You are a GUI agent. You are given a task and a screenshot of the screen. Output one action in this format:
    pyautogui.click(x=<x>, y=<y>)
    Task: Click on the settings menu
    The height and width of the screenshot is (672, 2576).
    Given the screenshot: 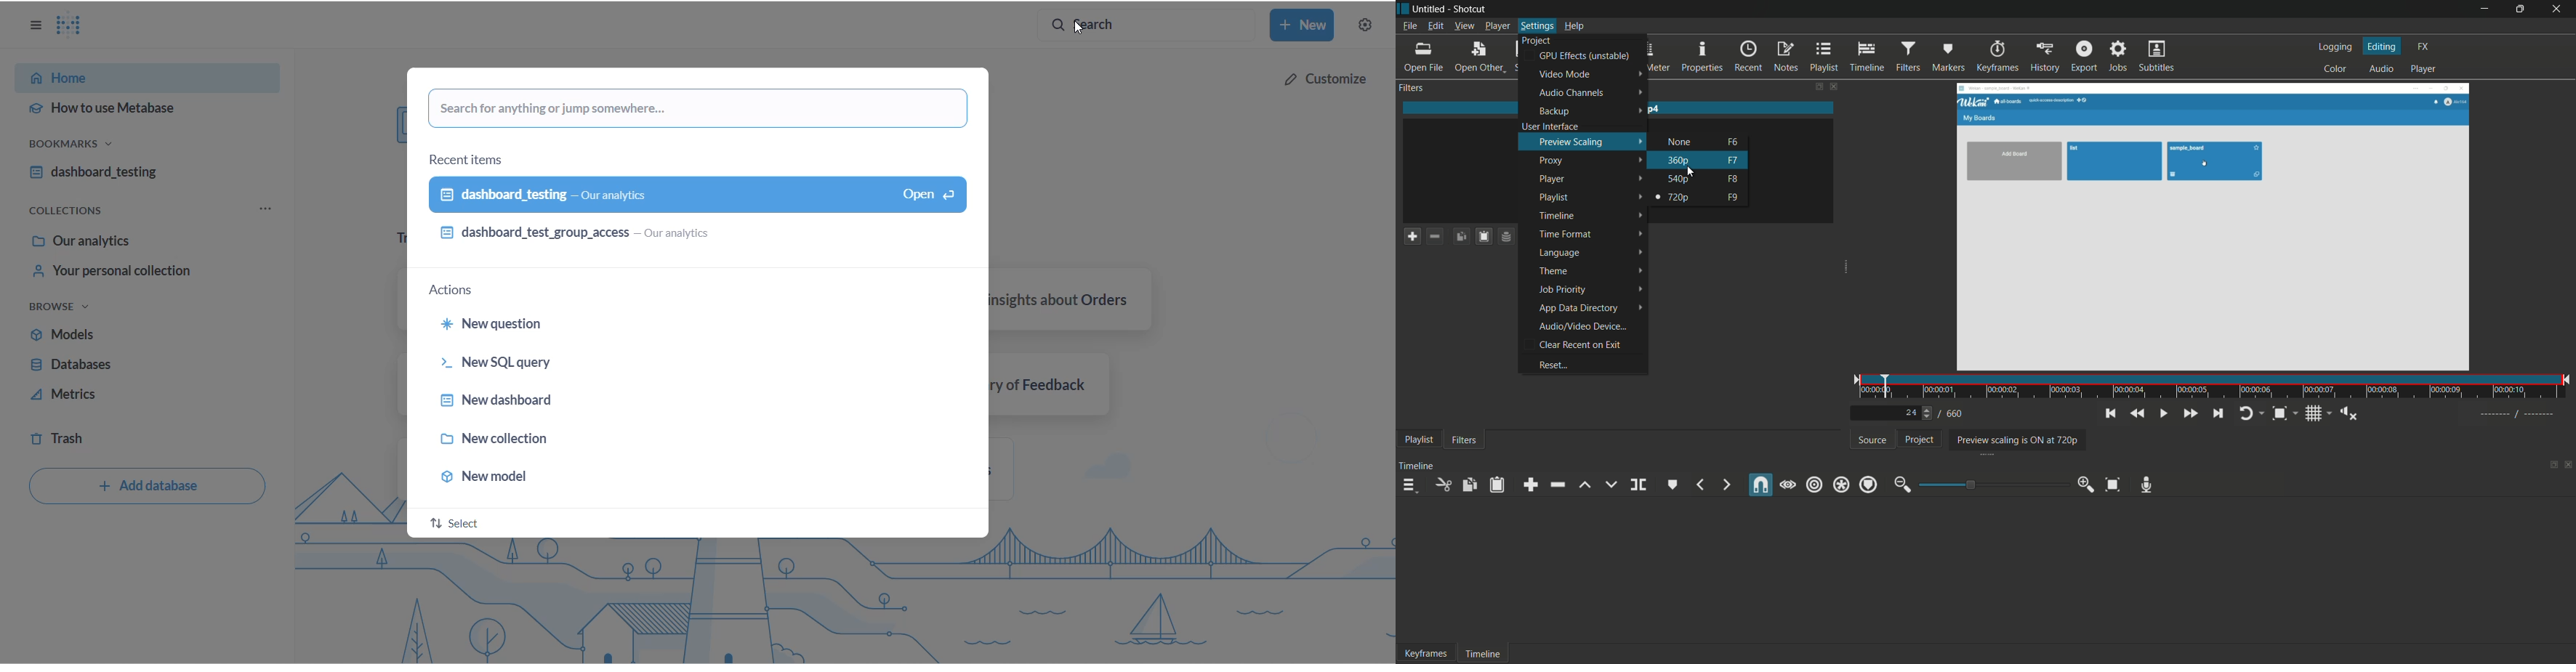 What is the action you would take?
    pyautogui.click(x=1536, y=26)
    